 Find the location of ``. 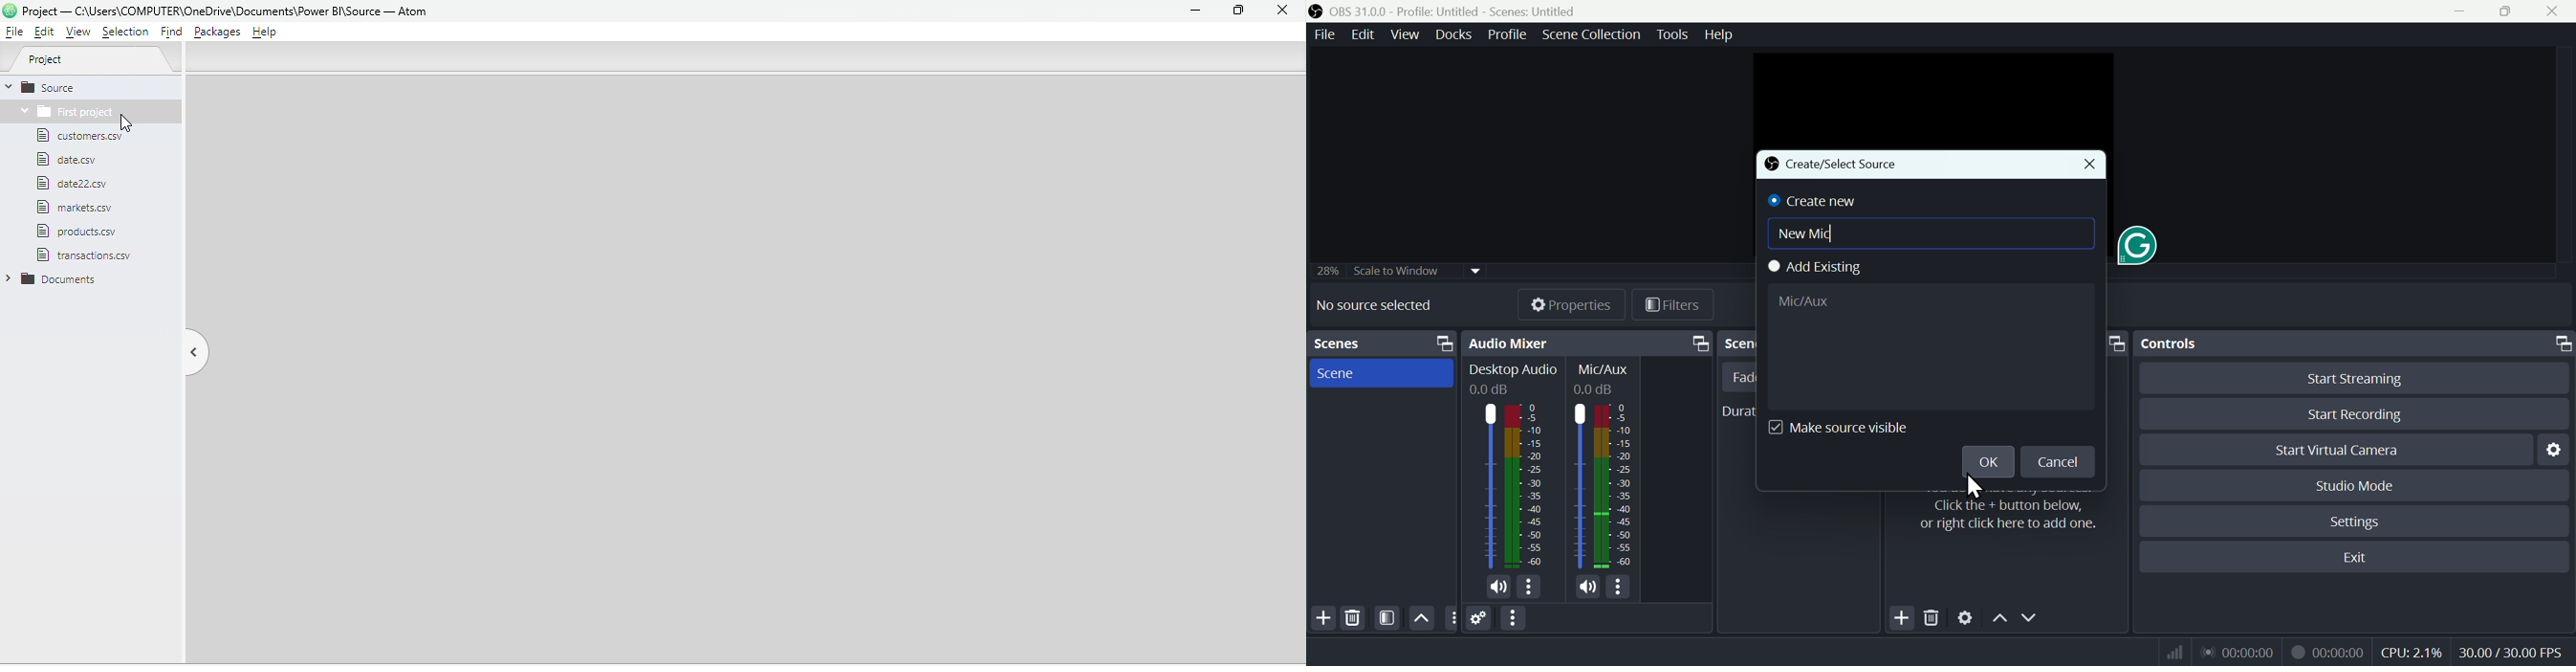

 is located at coordinates (1451, 618).